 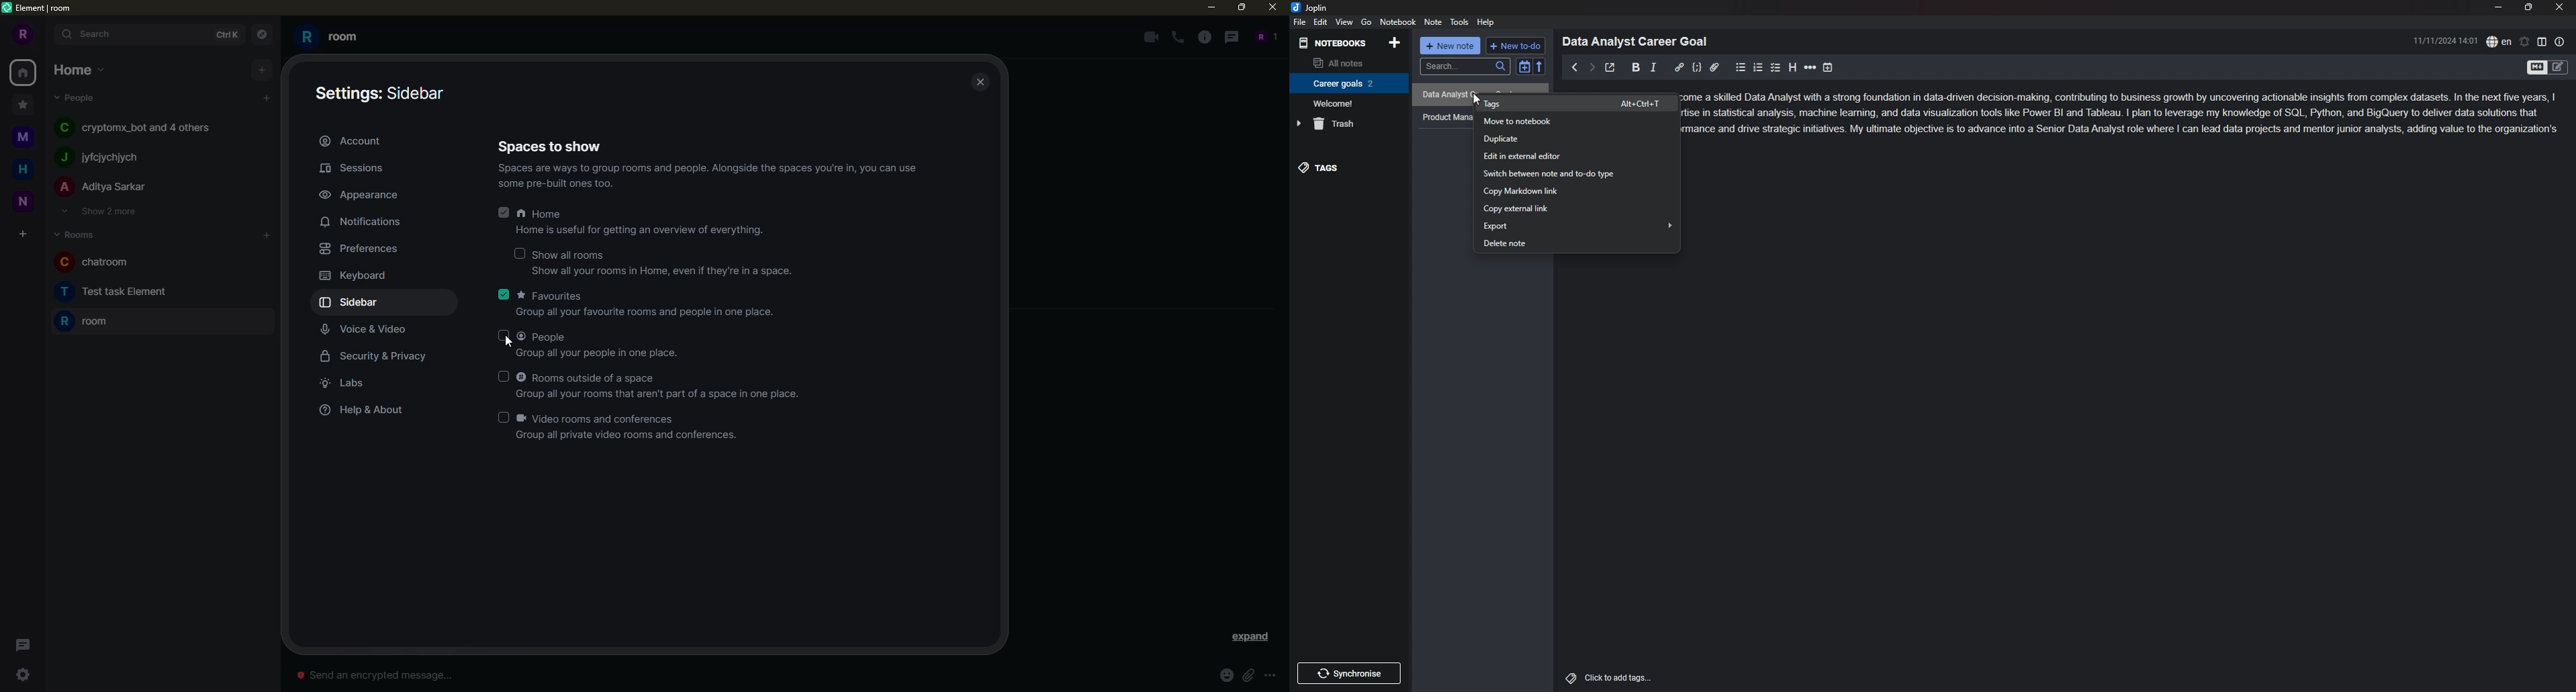 What do you see at coordinates (1540, 66) in the screenshot?
I see `reverse sort order` at bounding box center [1540, 66].